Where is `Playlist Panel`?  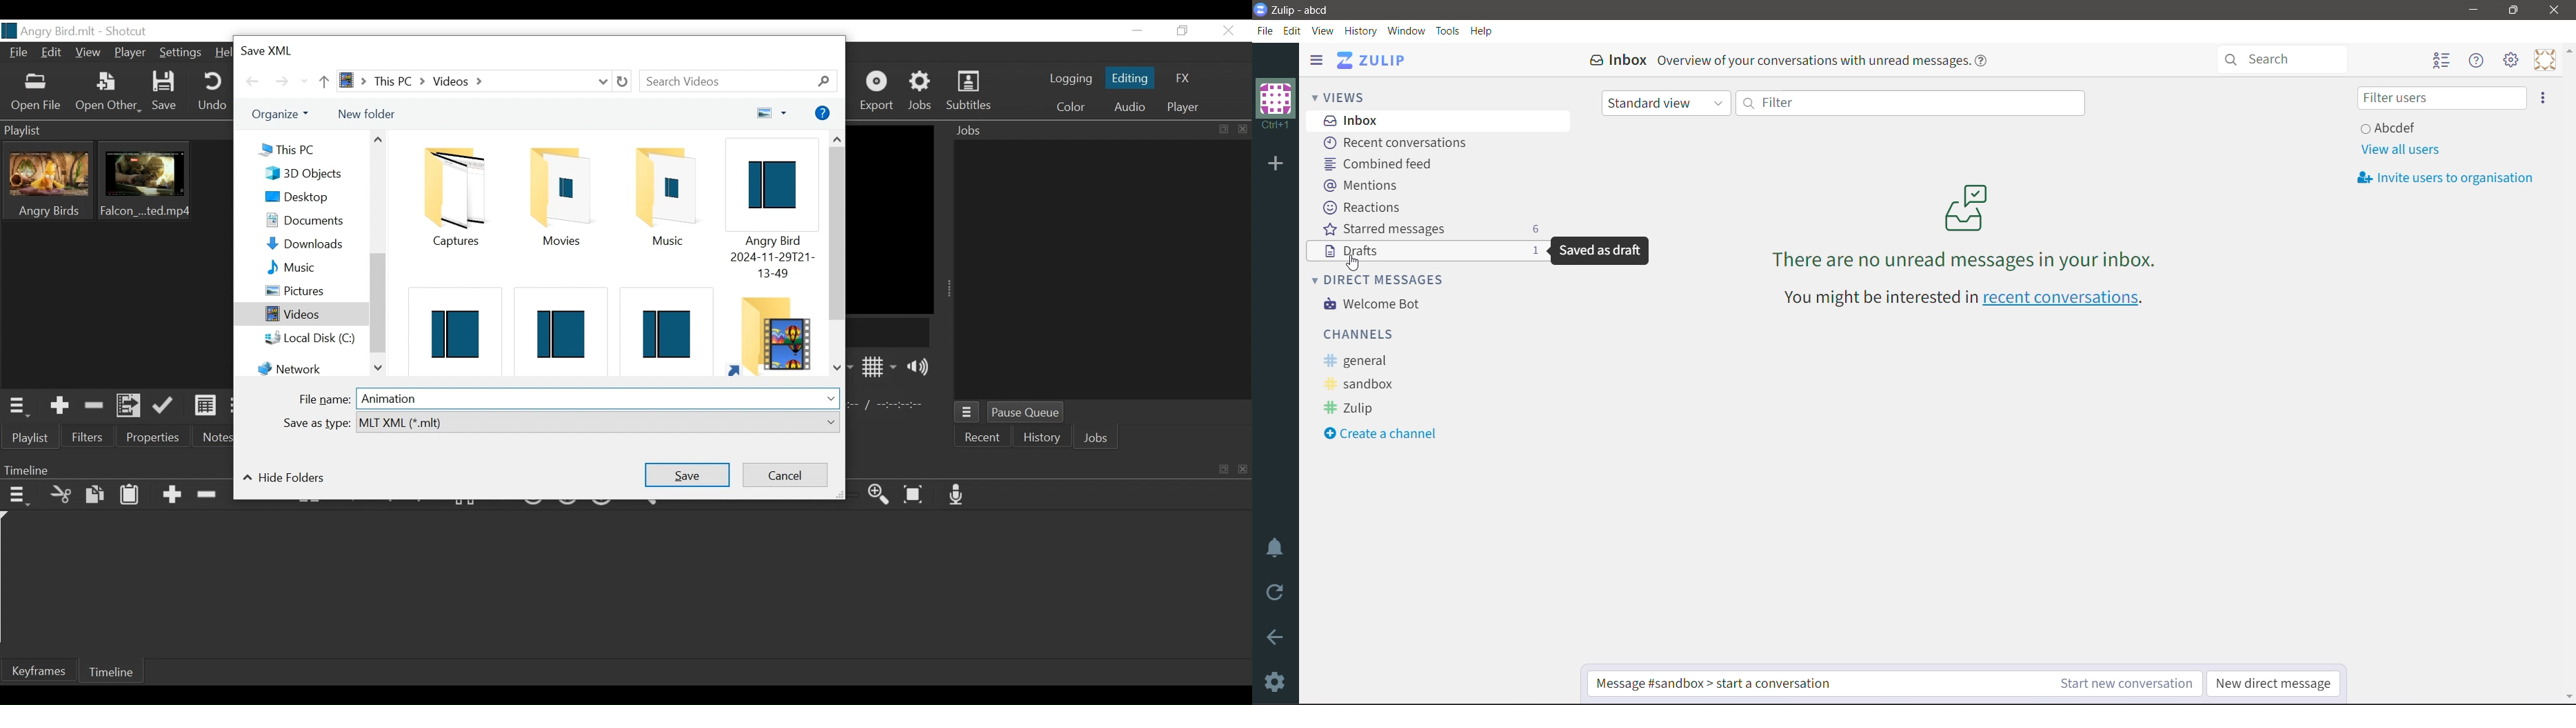
Playlist Panel is located at coordinates (114, 129).